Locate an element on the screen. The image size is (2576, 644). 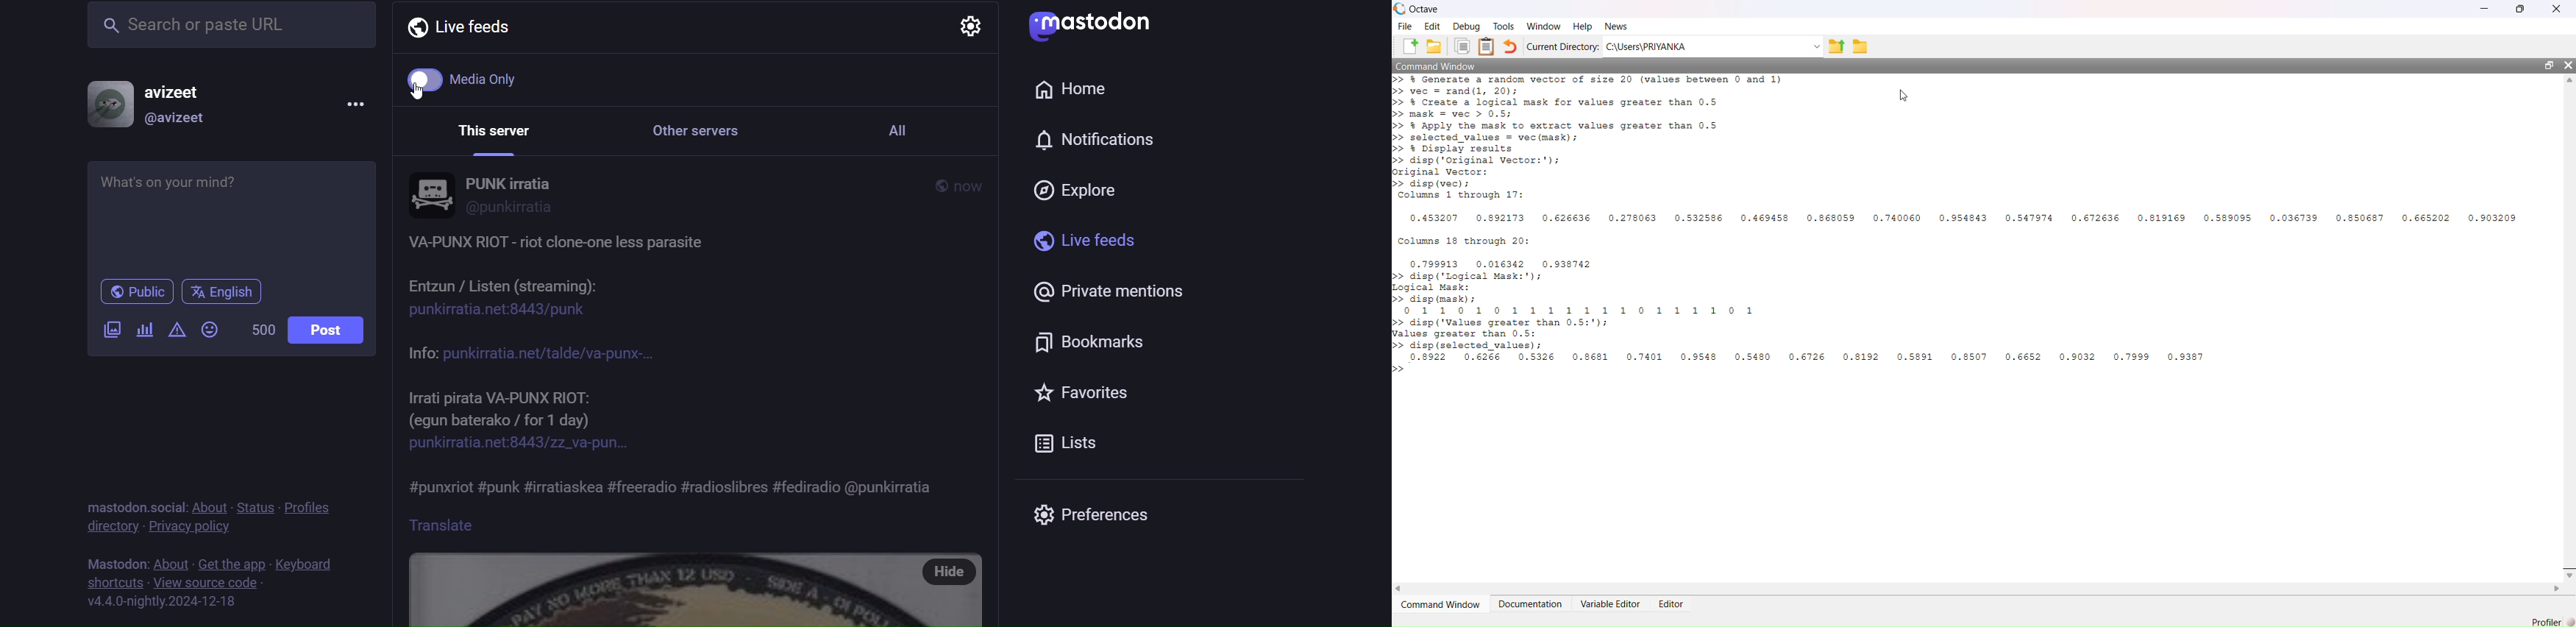
Close is located at coordinates (2569, 65).